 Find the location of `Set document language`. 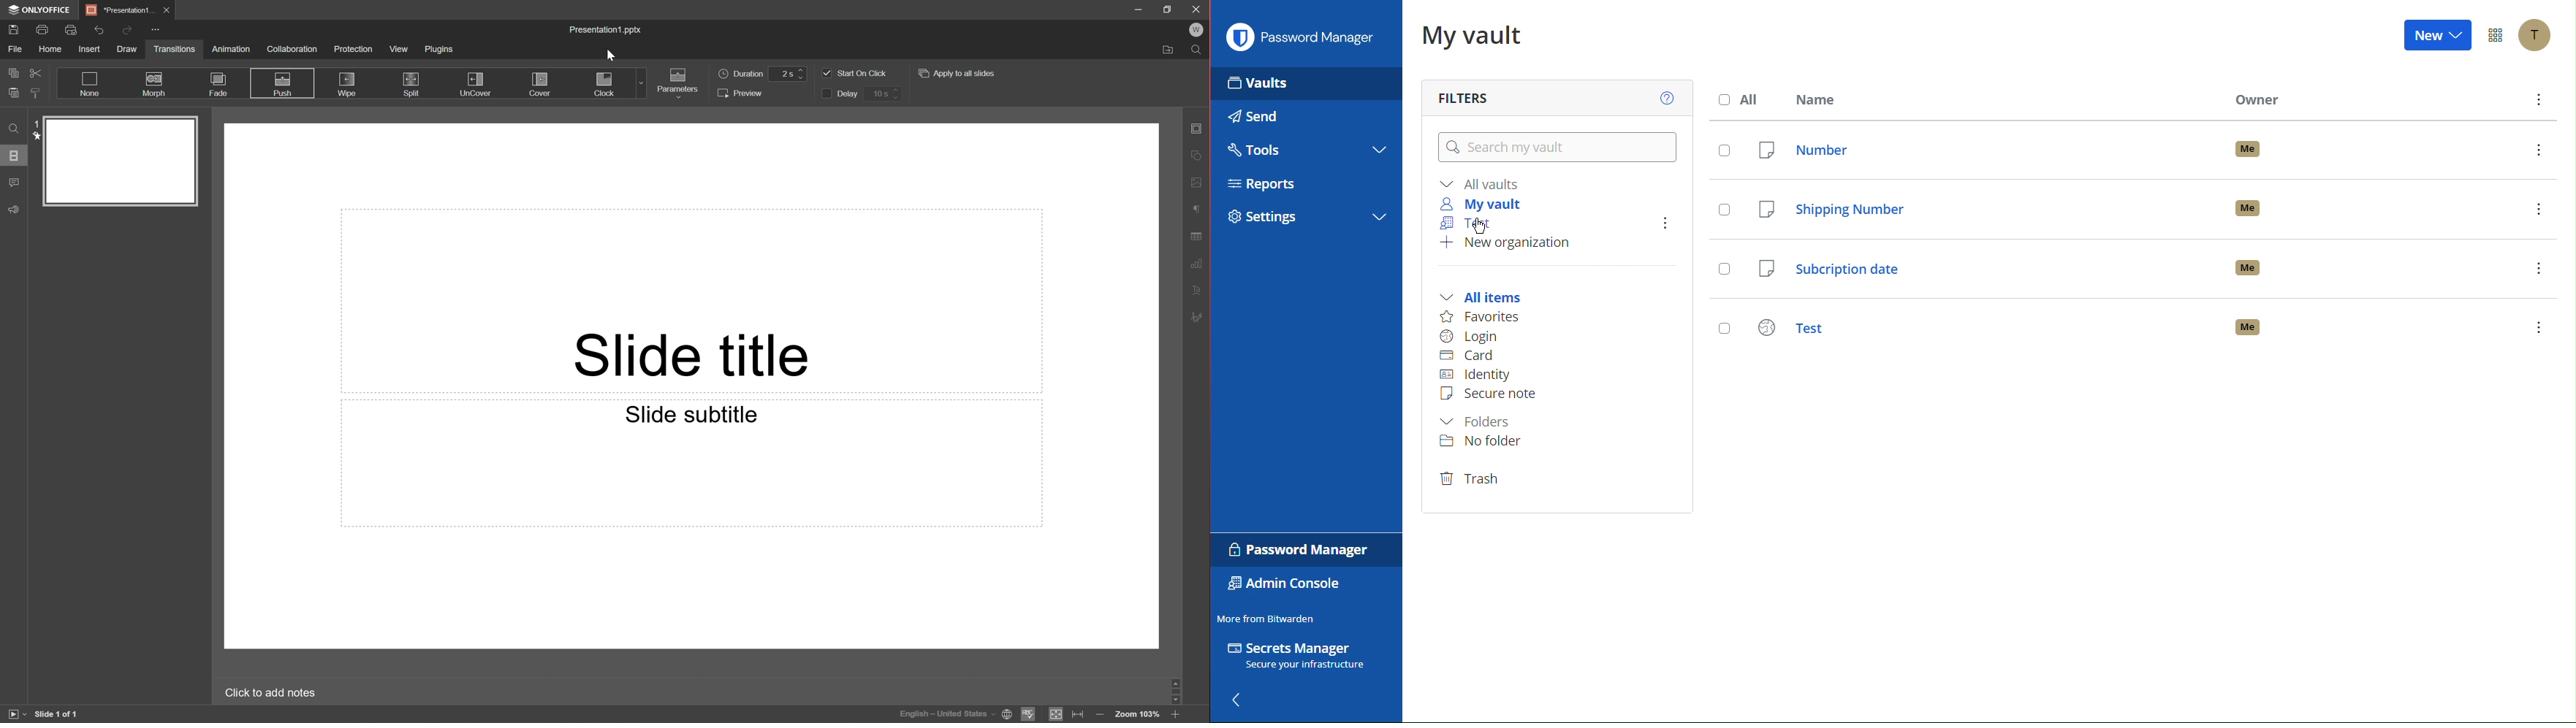

Set document language is located at coordinates (1006, 716).